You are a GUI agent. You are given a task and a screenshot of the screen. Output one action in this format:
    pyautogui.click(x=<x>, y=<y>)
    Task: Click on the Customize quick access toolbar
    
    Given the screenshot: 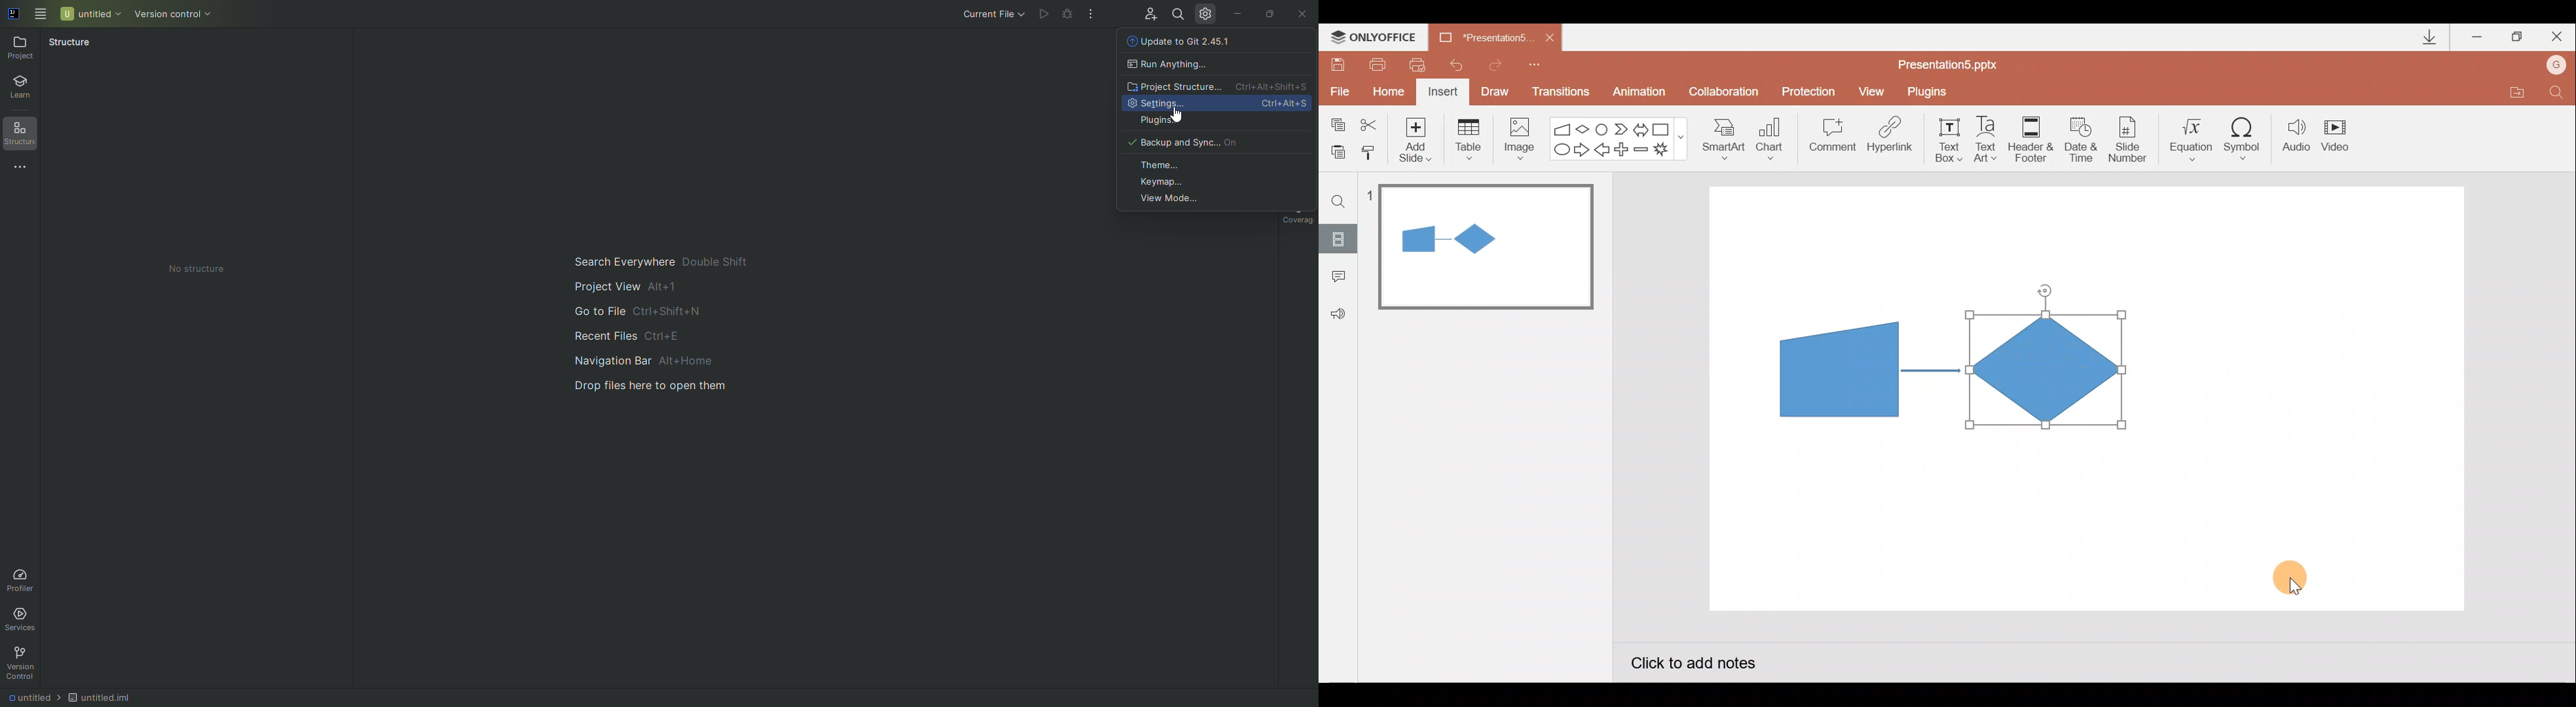 What is the action you would take?
    pyautogui.click(x=1535, y=63)
    